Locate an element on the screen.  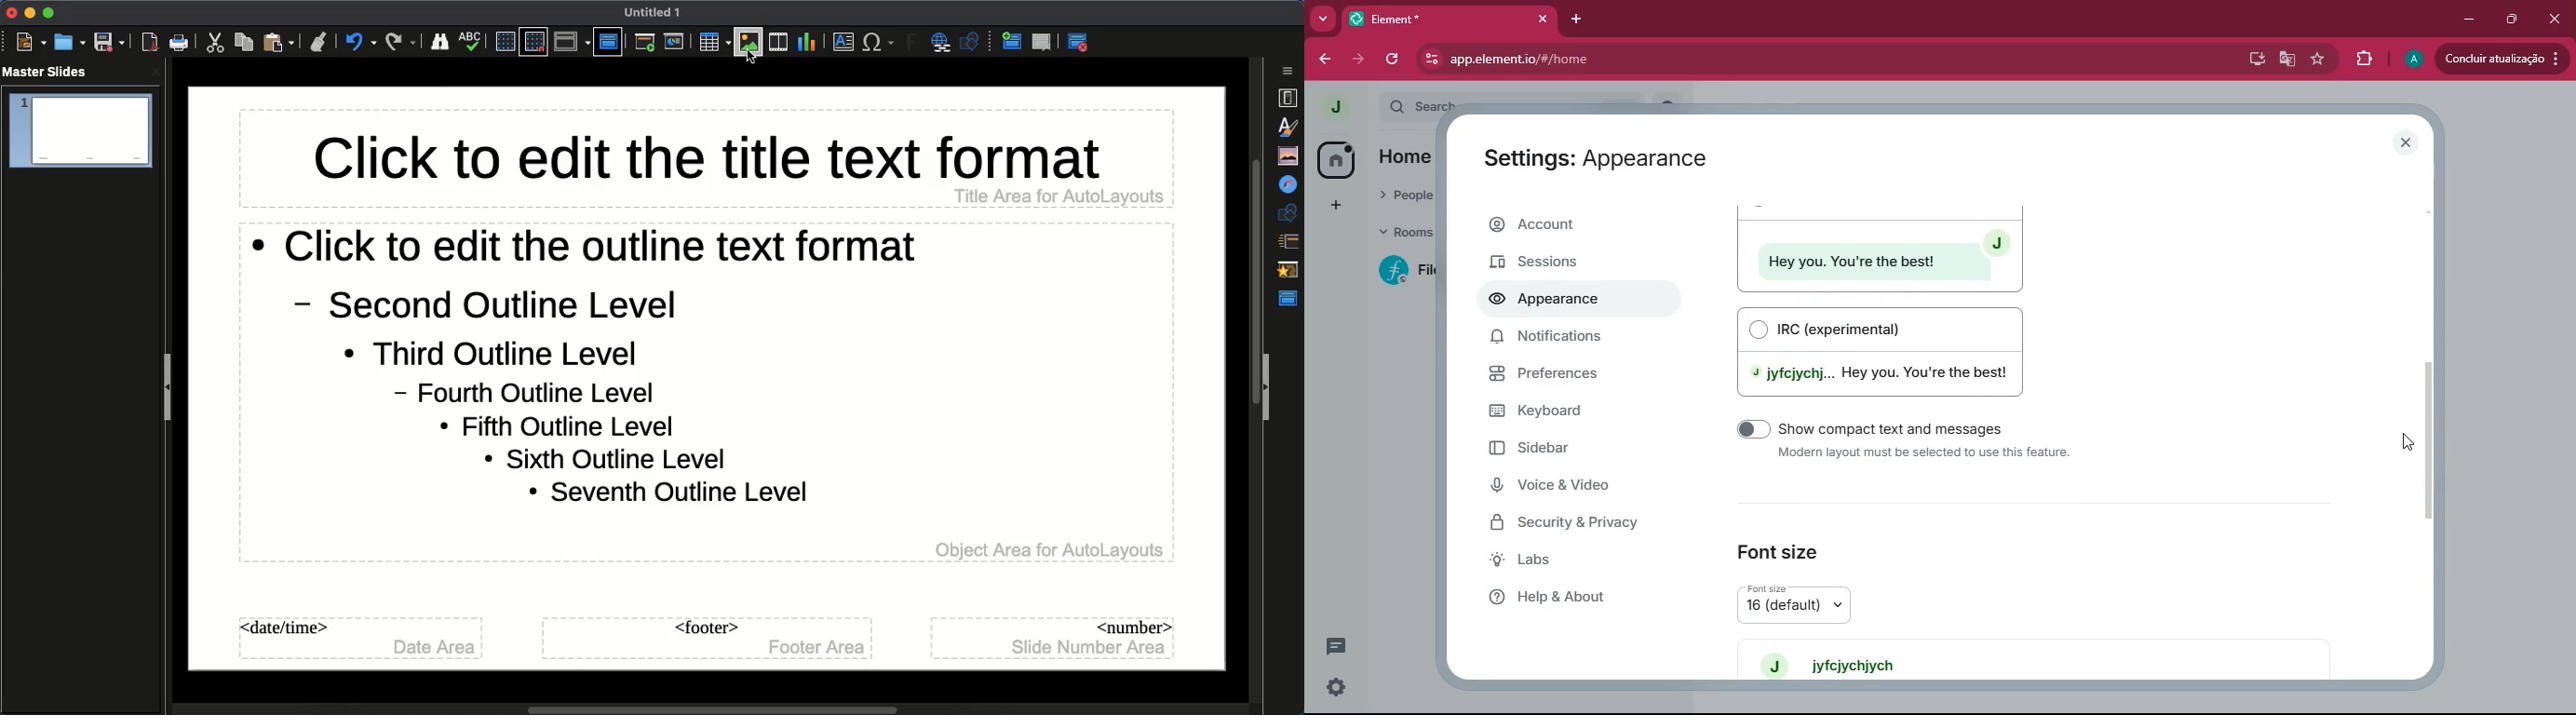
Shapes is located at coordinates (1290, 212).